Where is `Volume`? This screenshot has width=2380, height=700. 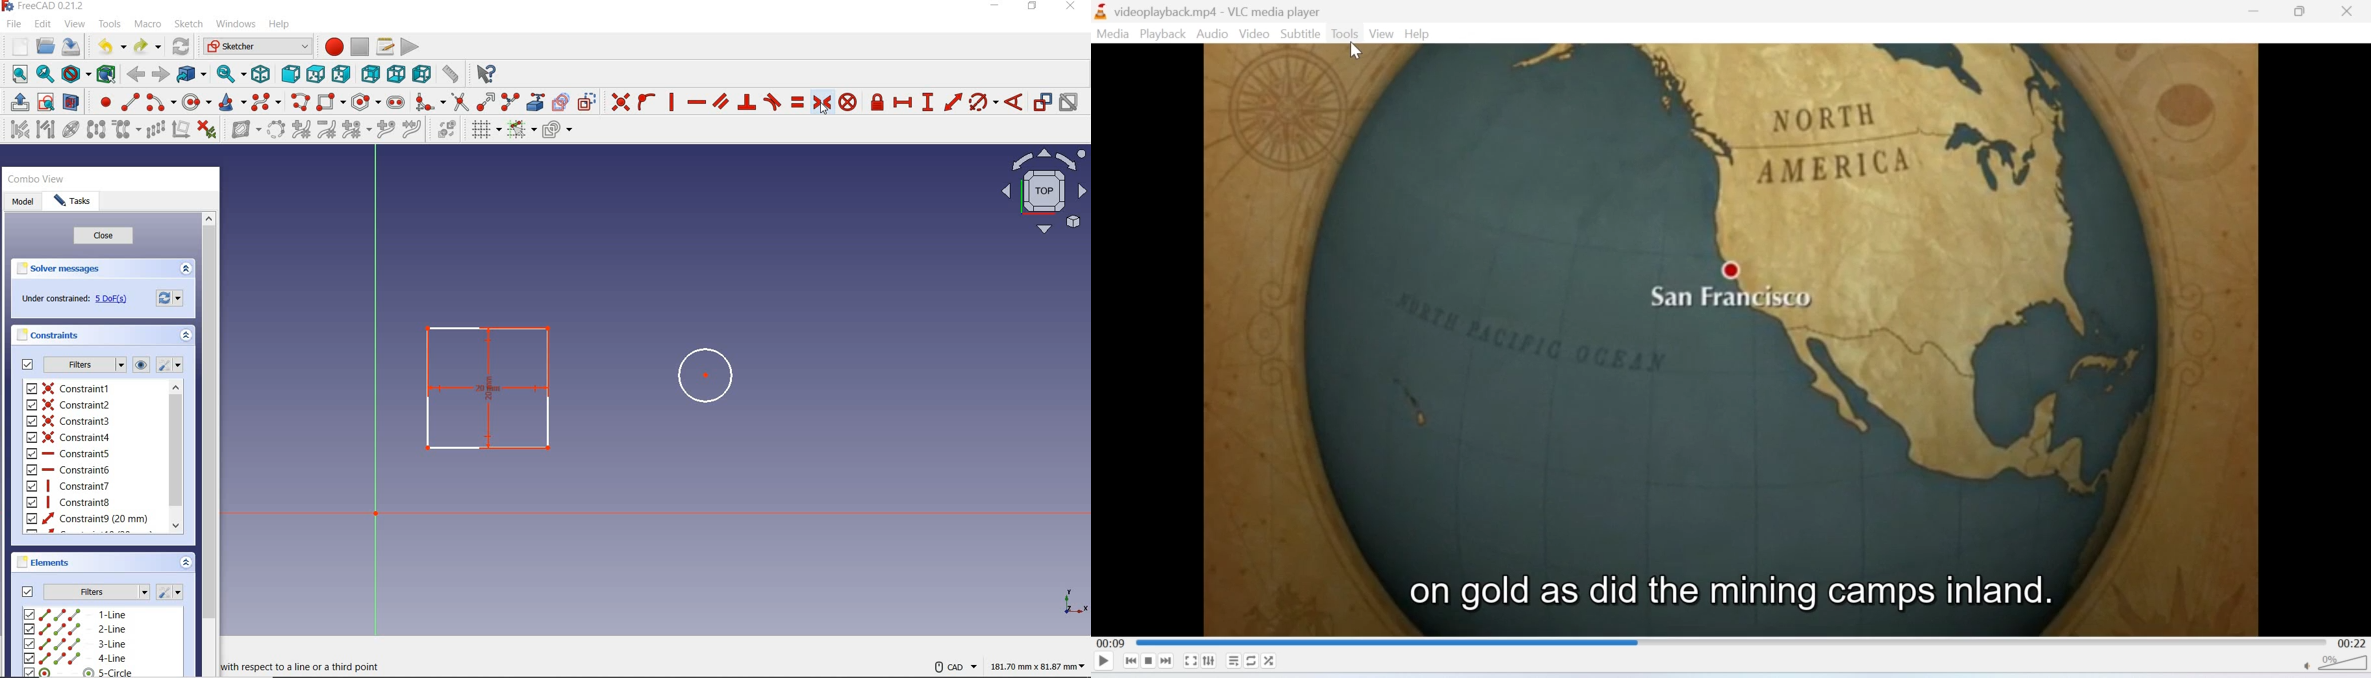
Volume is located at coordinates (2337, 666).